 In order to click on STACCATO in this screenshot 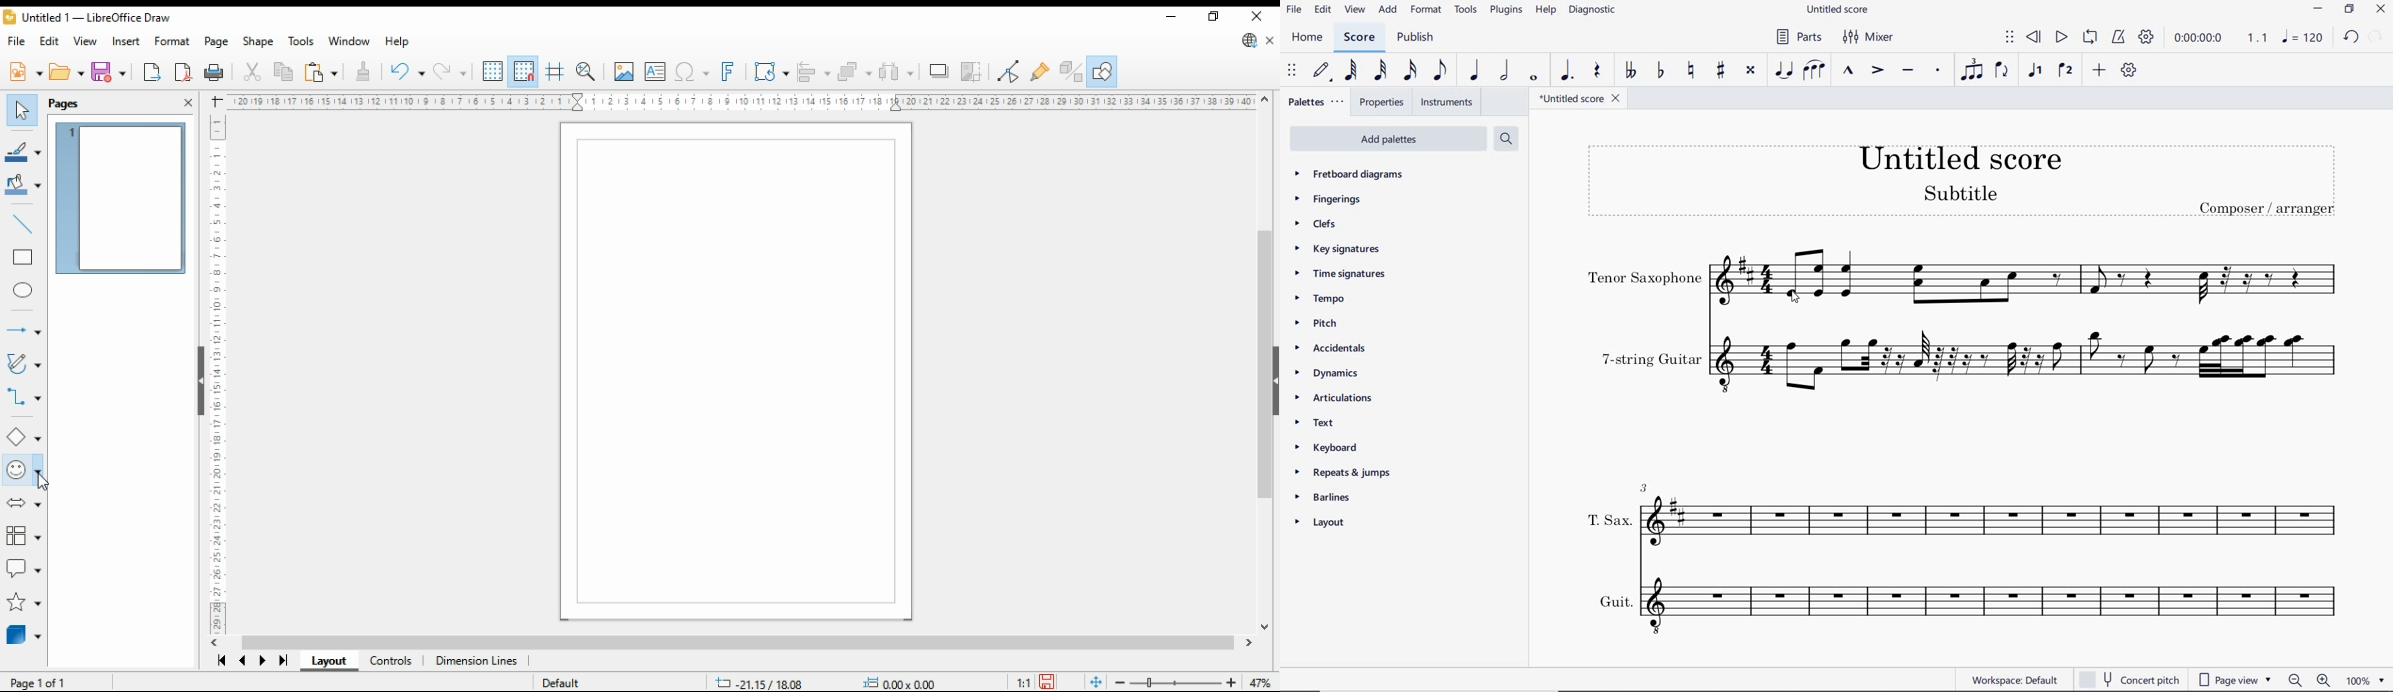, I will do `click(1938, 70)`.